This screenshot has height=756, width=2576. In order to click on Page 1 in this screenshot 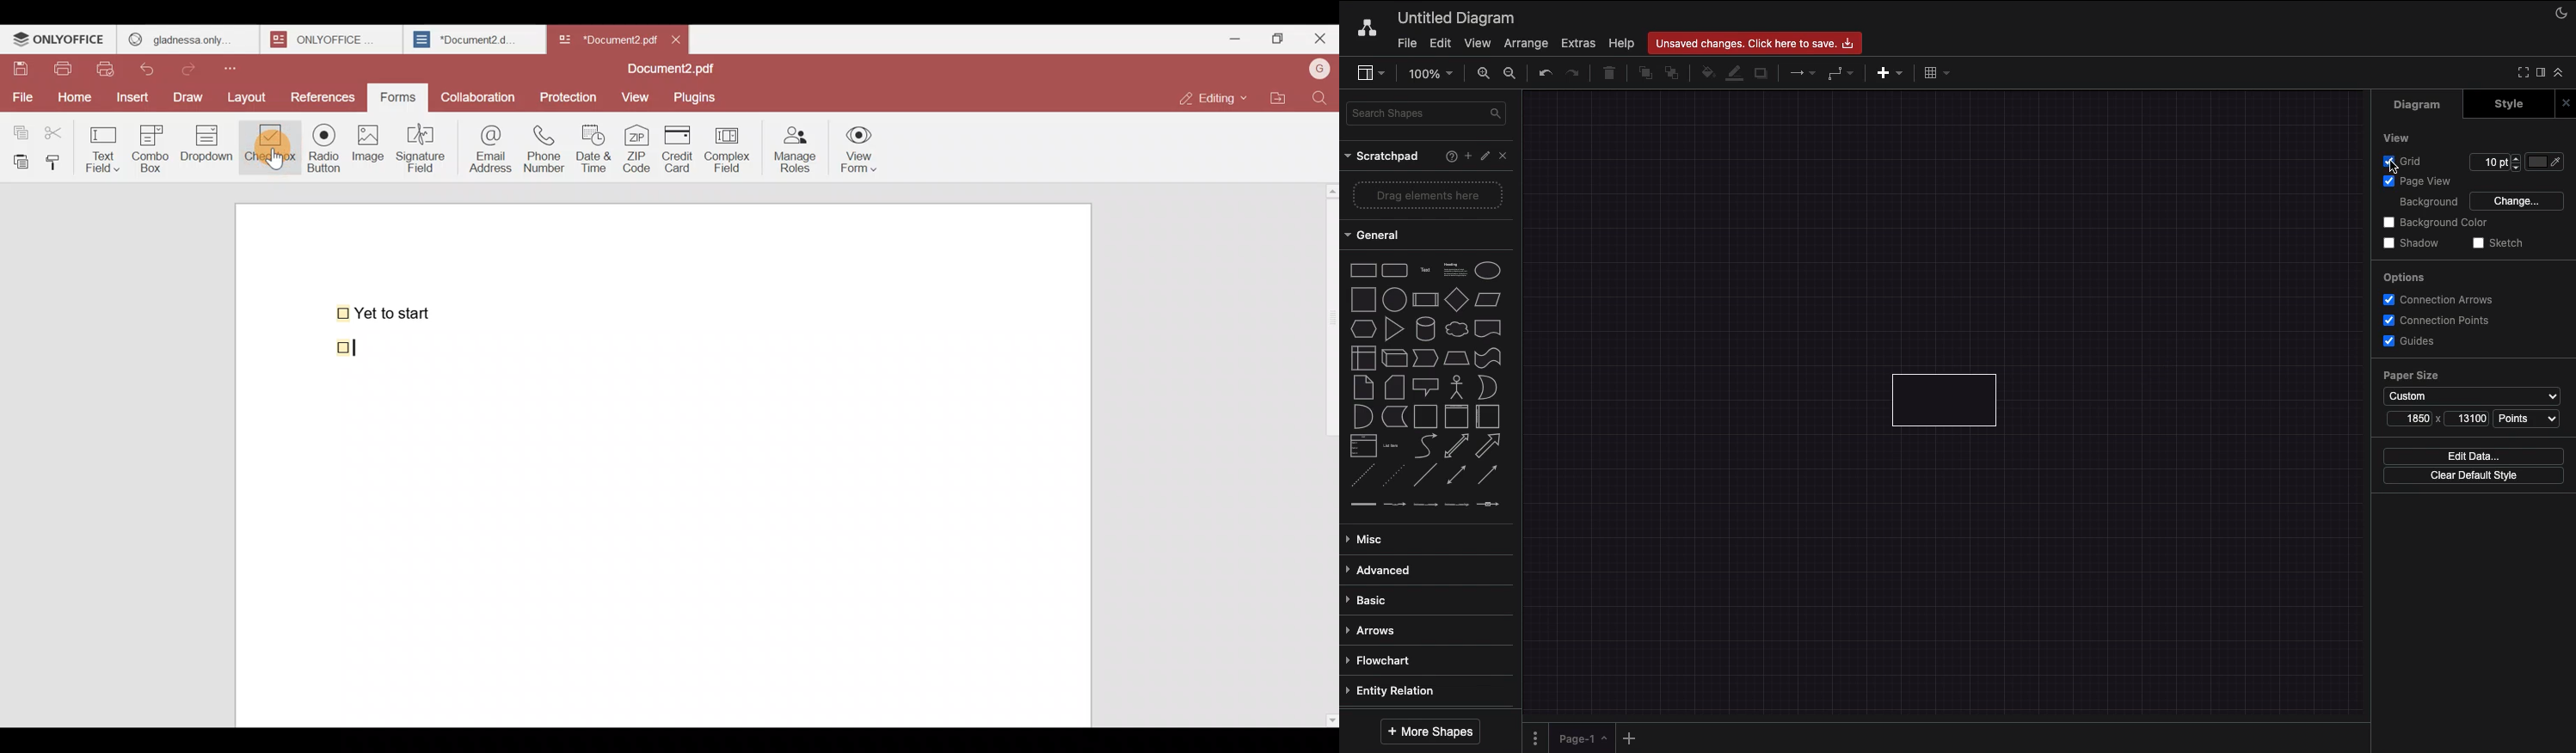, I will do `click(1583, 739)`.